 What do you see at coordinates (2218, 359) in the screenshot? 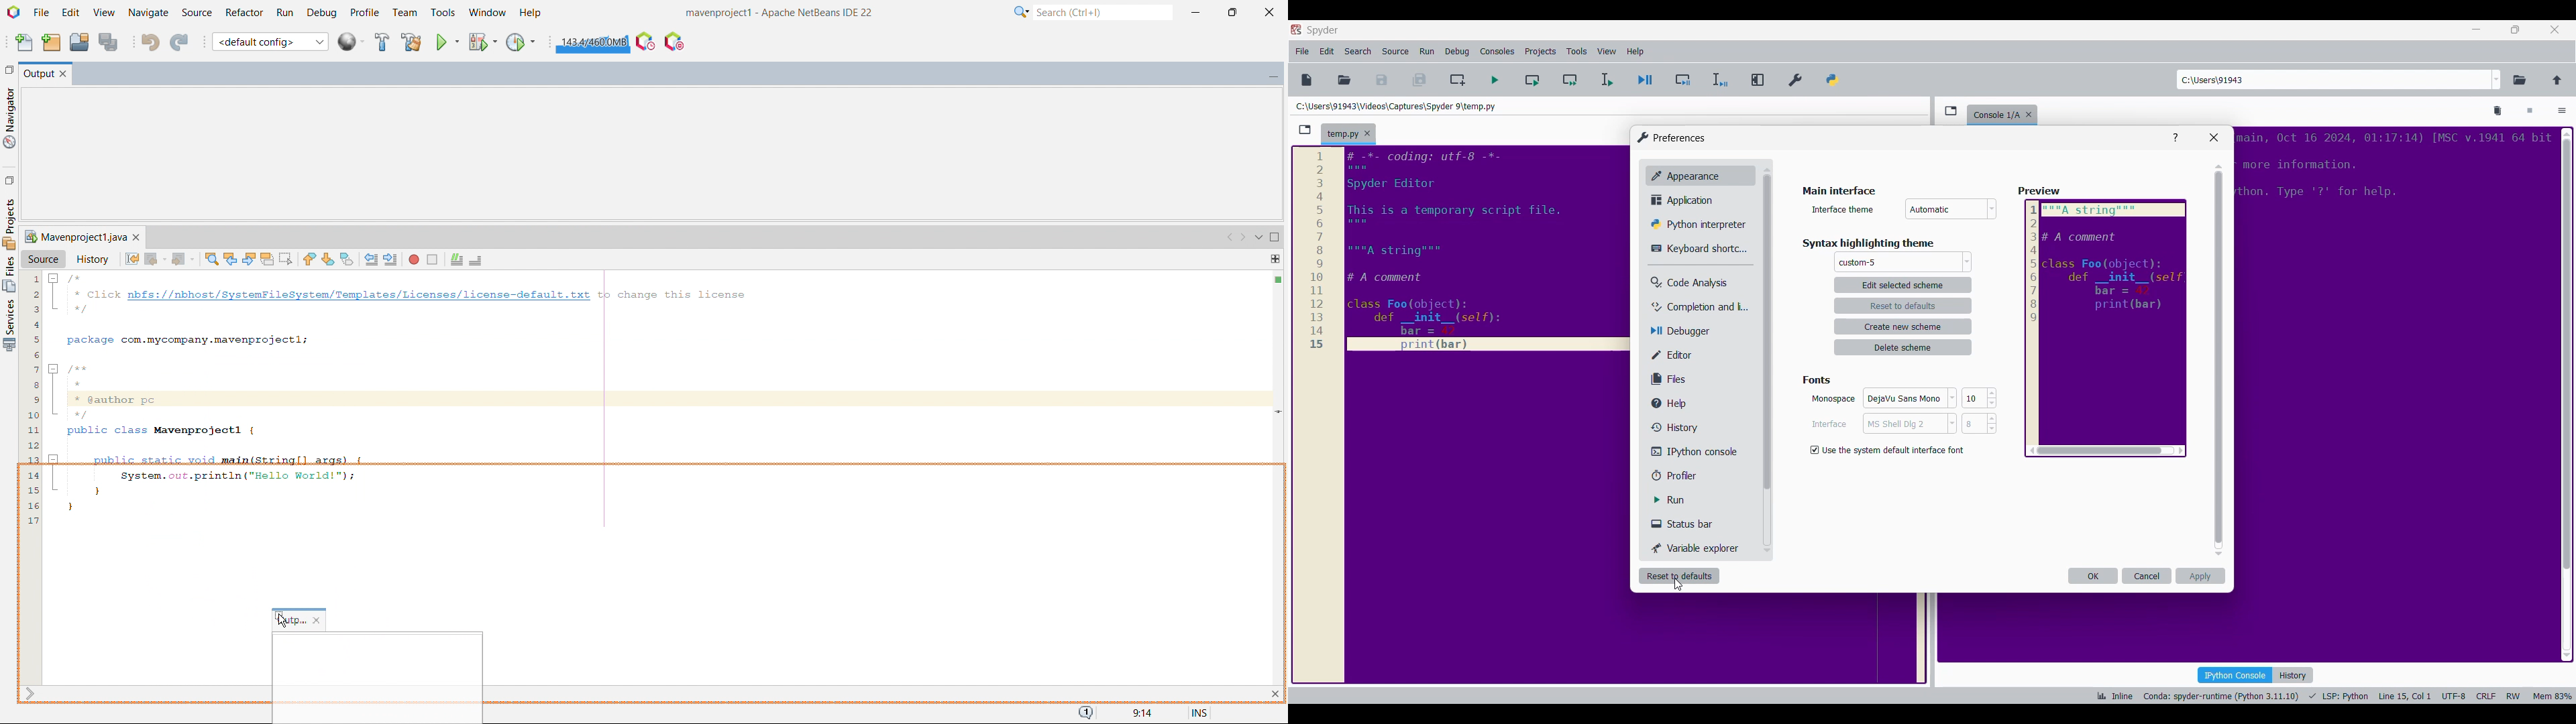
I see `Vertical slide bar` at bounding box center [2218, 359].